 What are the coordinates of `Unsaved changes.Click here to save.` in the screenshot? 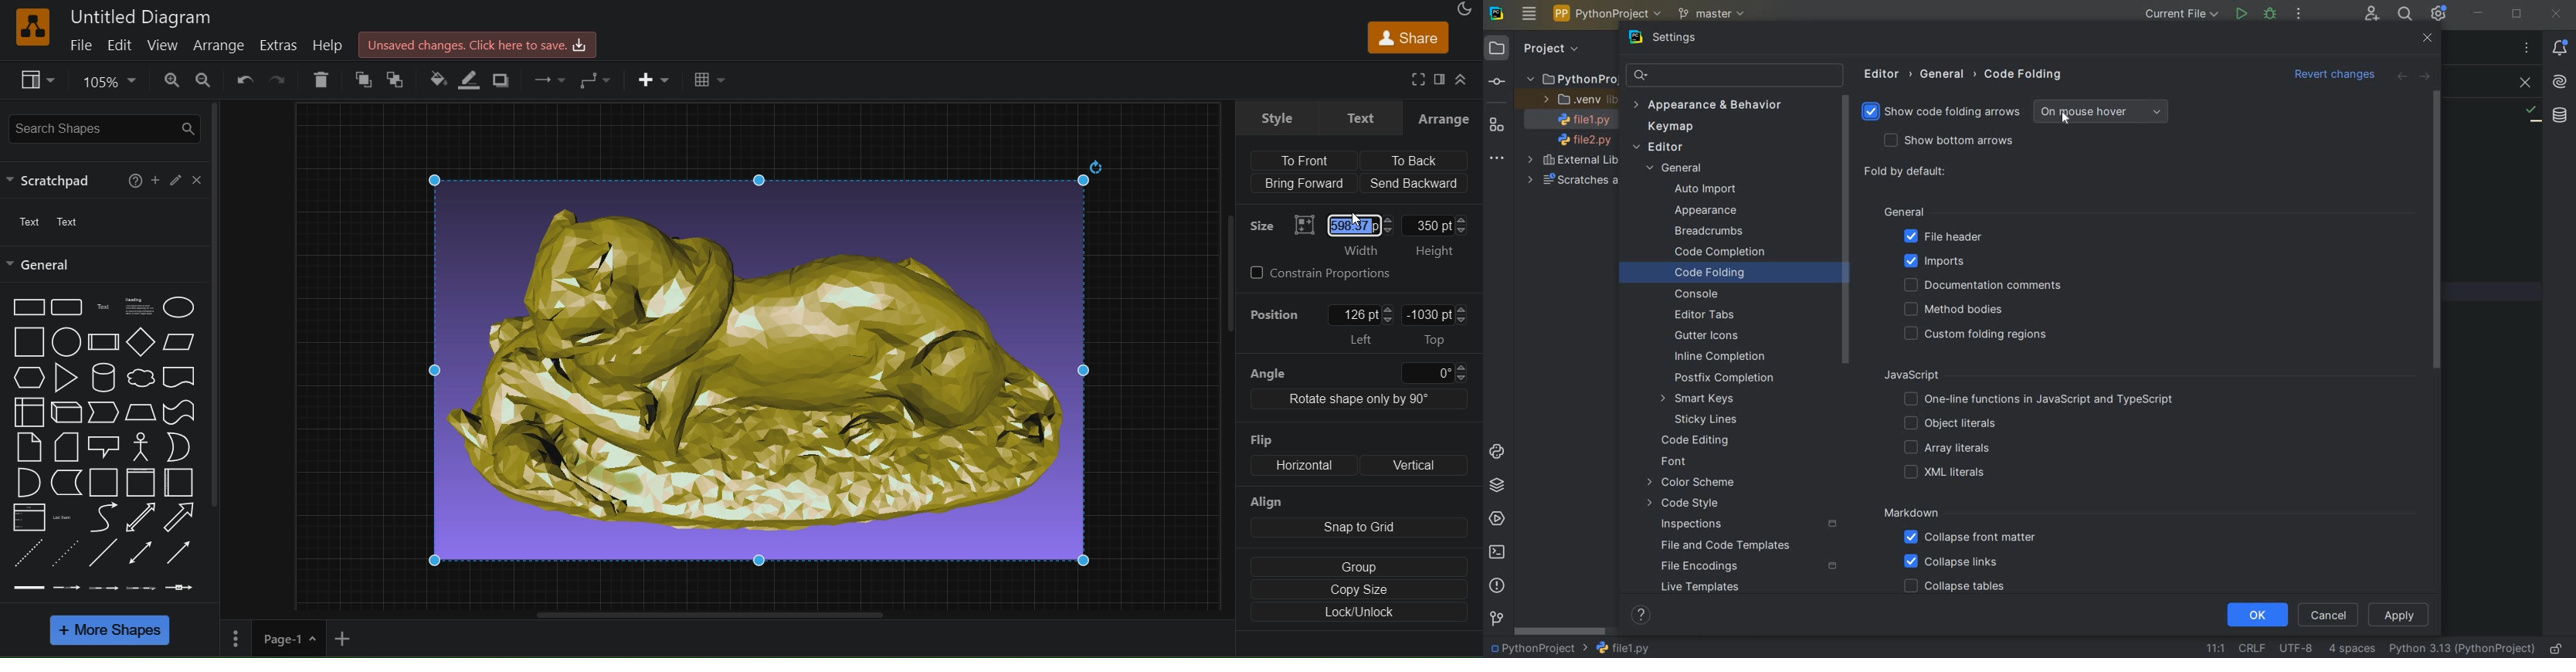 It's located at (477, 43).